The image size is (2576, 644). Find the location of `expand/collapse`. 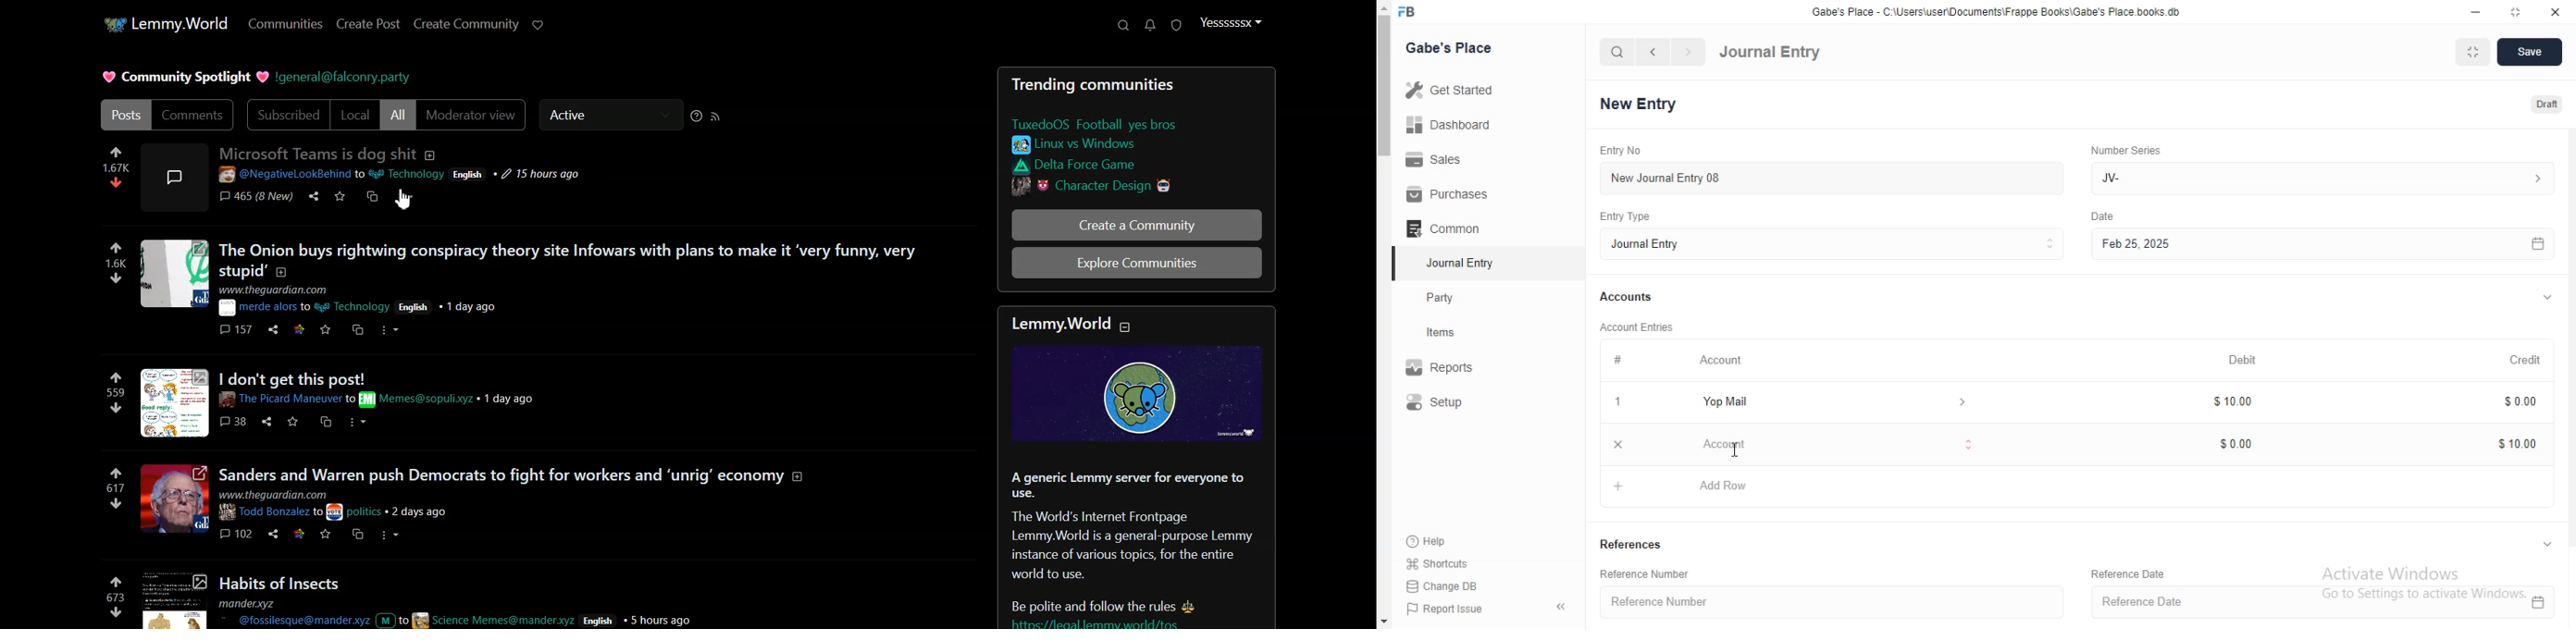

expand/collapse is located at coordinates (2546, 299).